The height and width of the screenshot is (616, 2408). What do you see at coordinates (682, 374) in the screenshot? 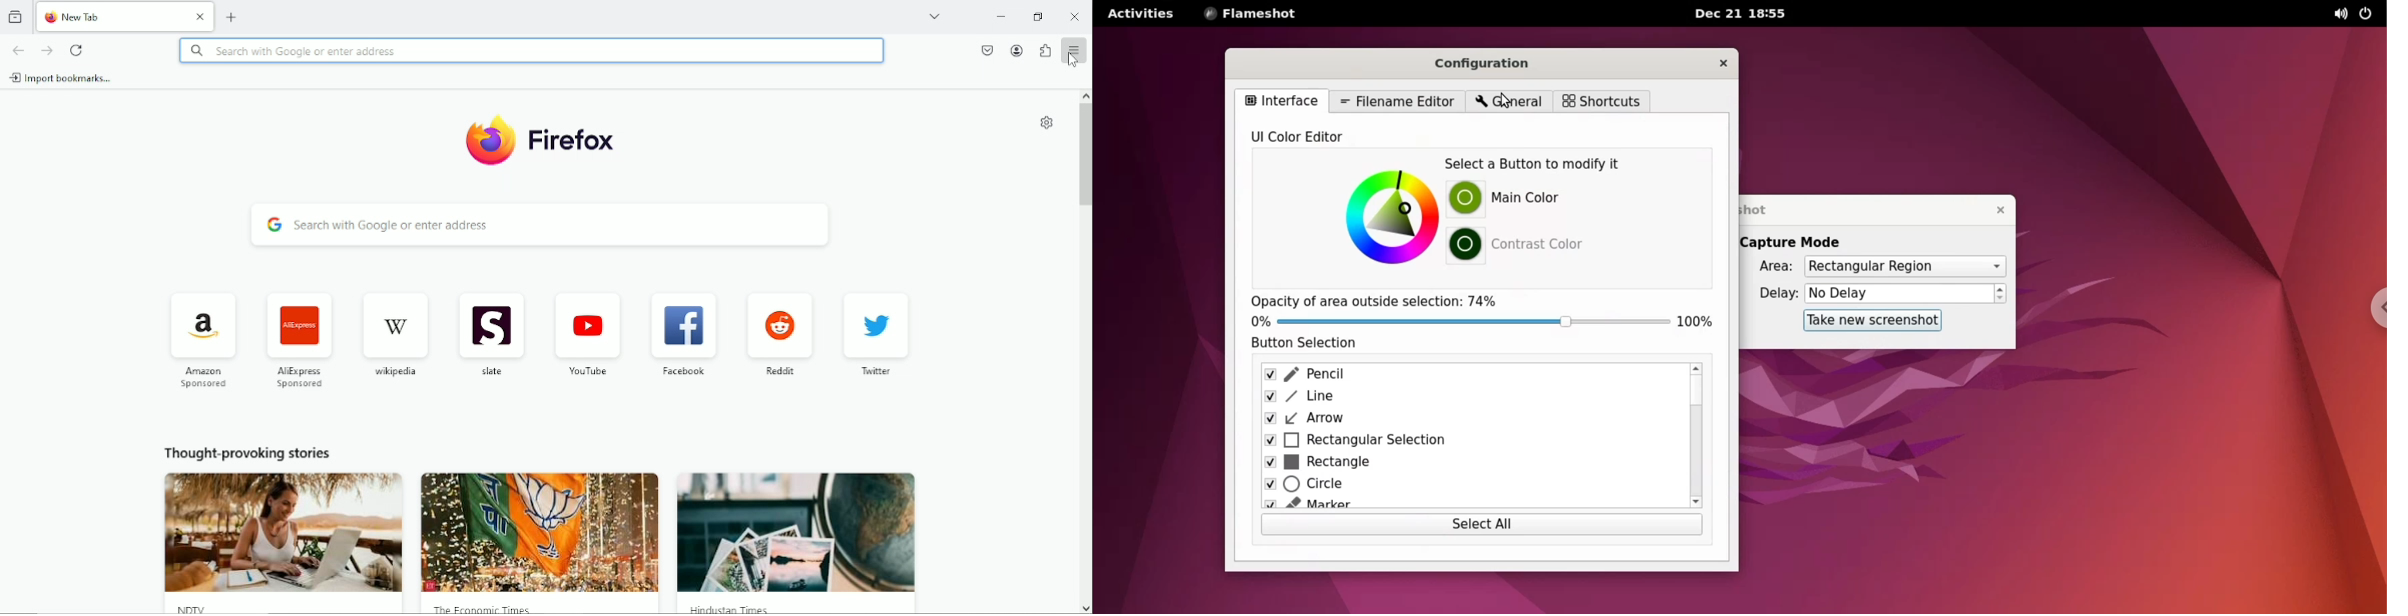
I see `facebook` at bounding box center [682, 374].